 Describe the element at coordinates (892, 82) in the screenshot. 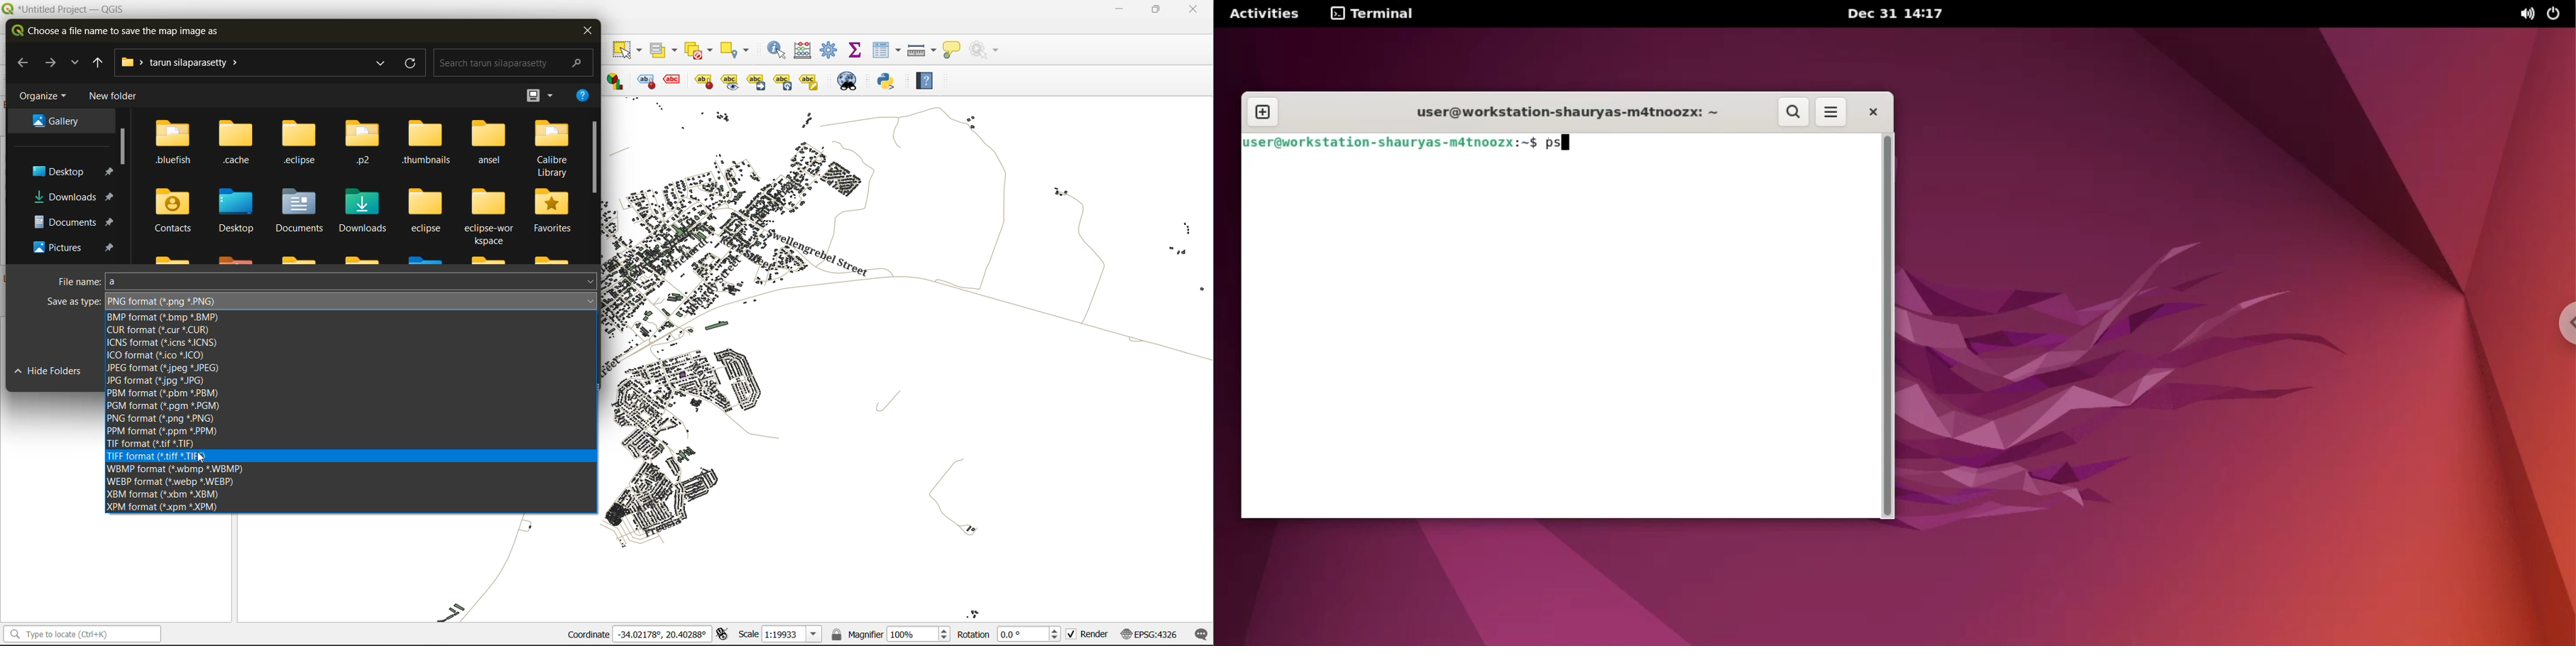

I see `python` at that location.